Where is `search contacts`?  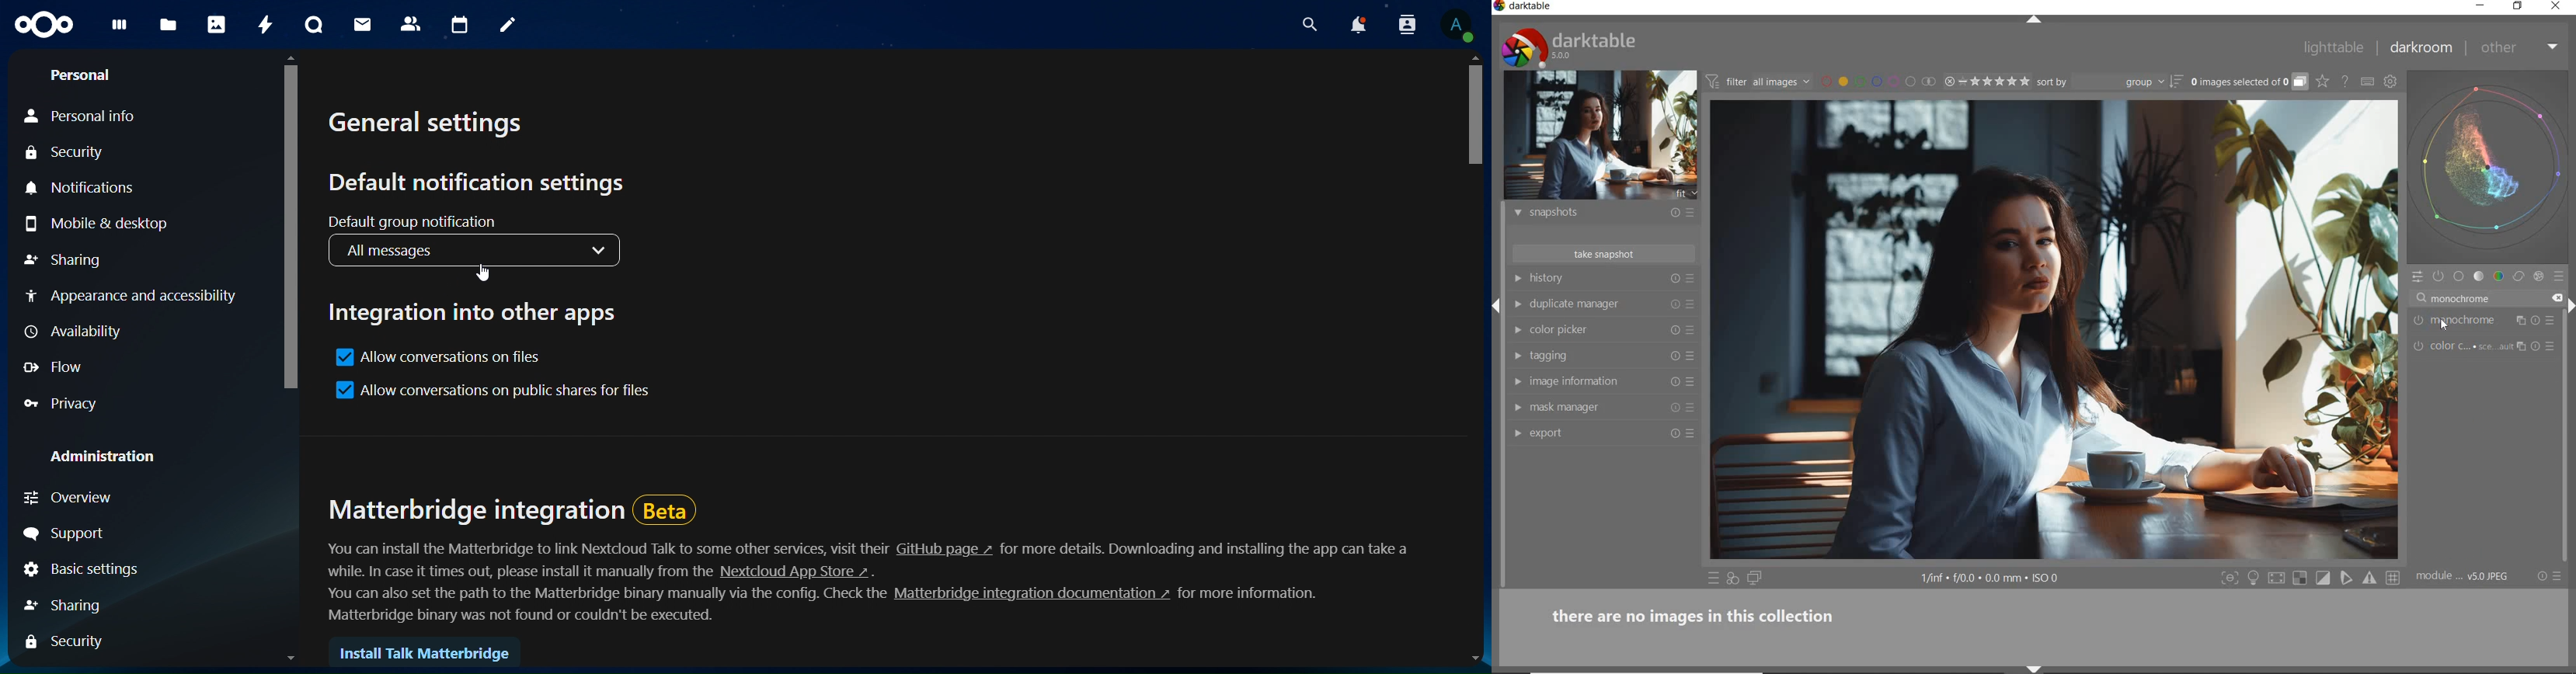
search contacts is located at coordinates (1400, 24).